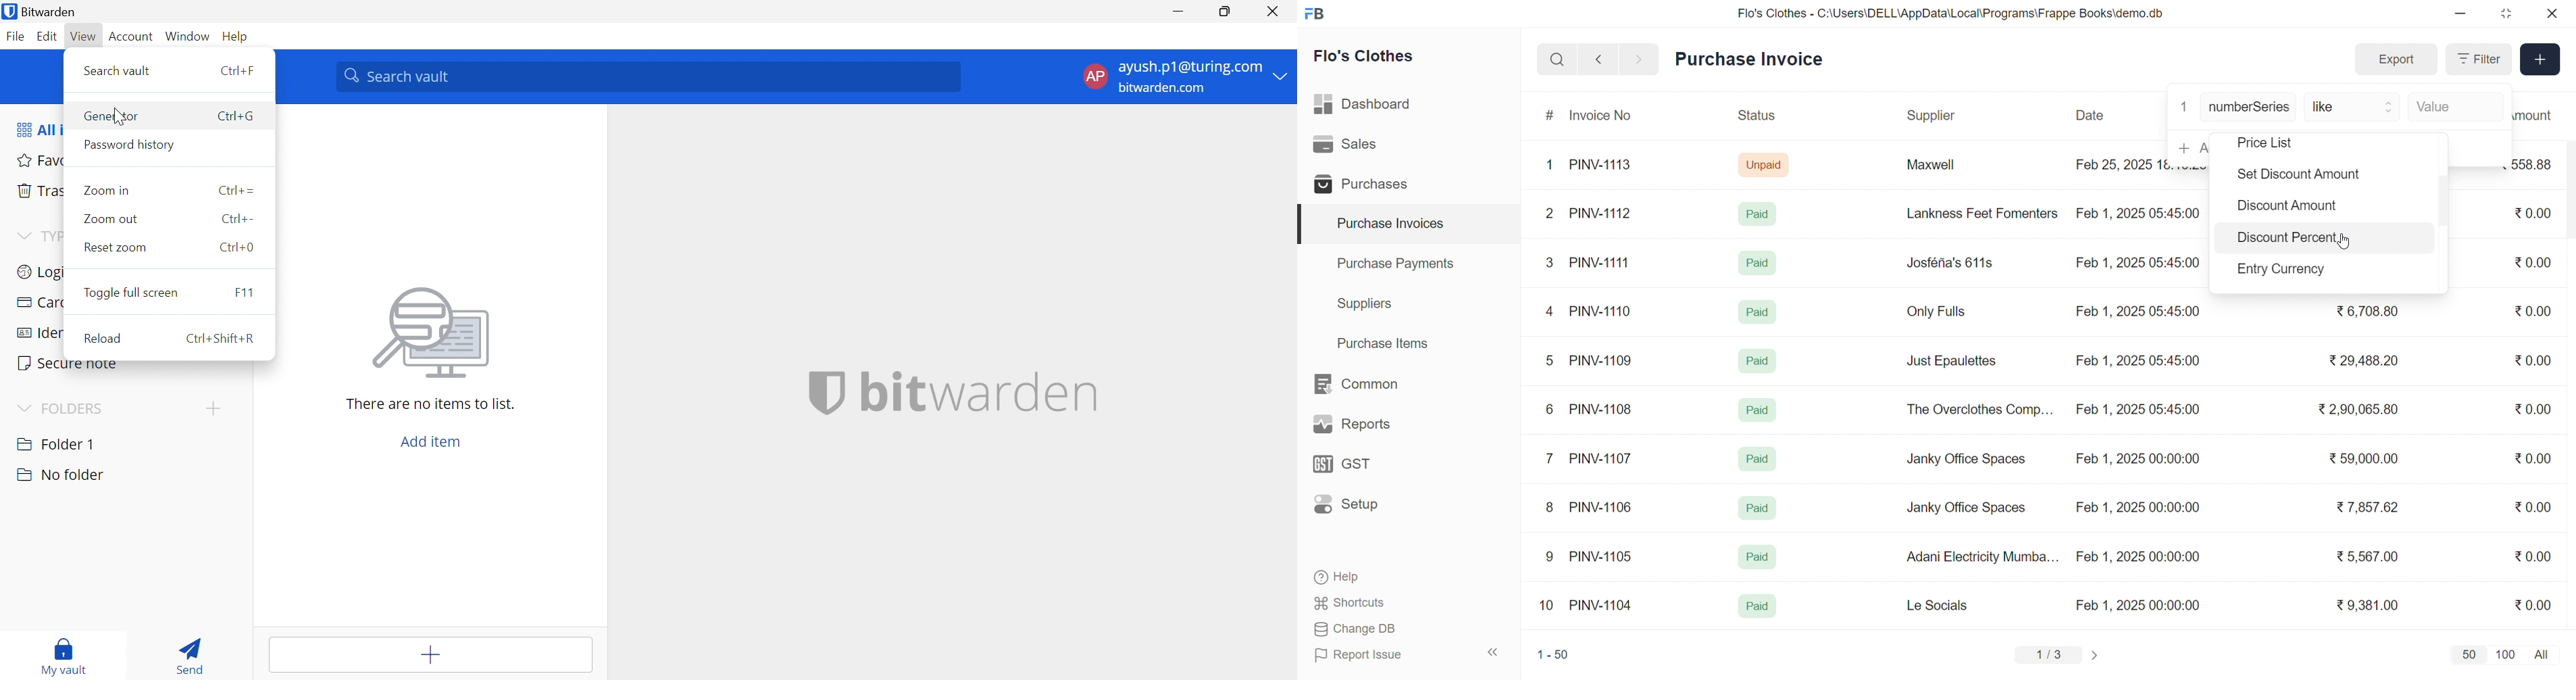  Describe the element at coordinates (2140, 411) in the screenshot. I see `Feb 1, 2025 05:45:00` at that location.